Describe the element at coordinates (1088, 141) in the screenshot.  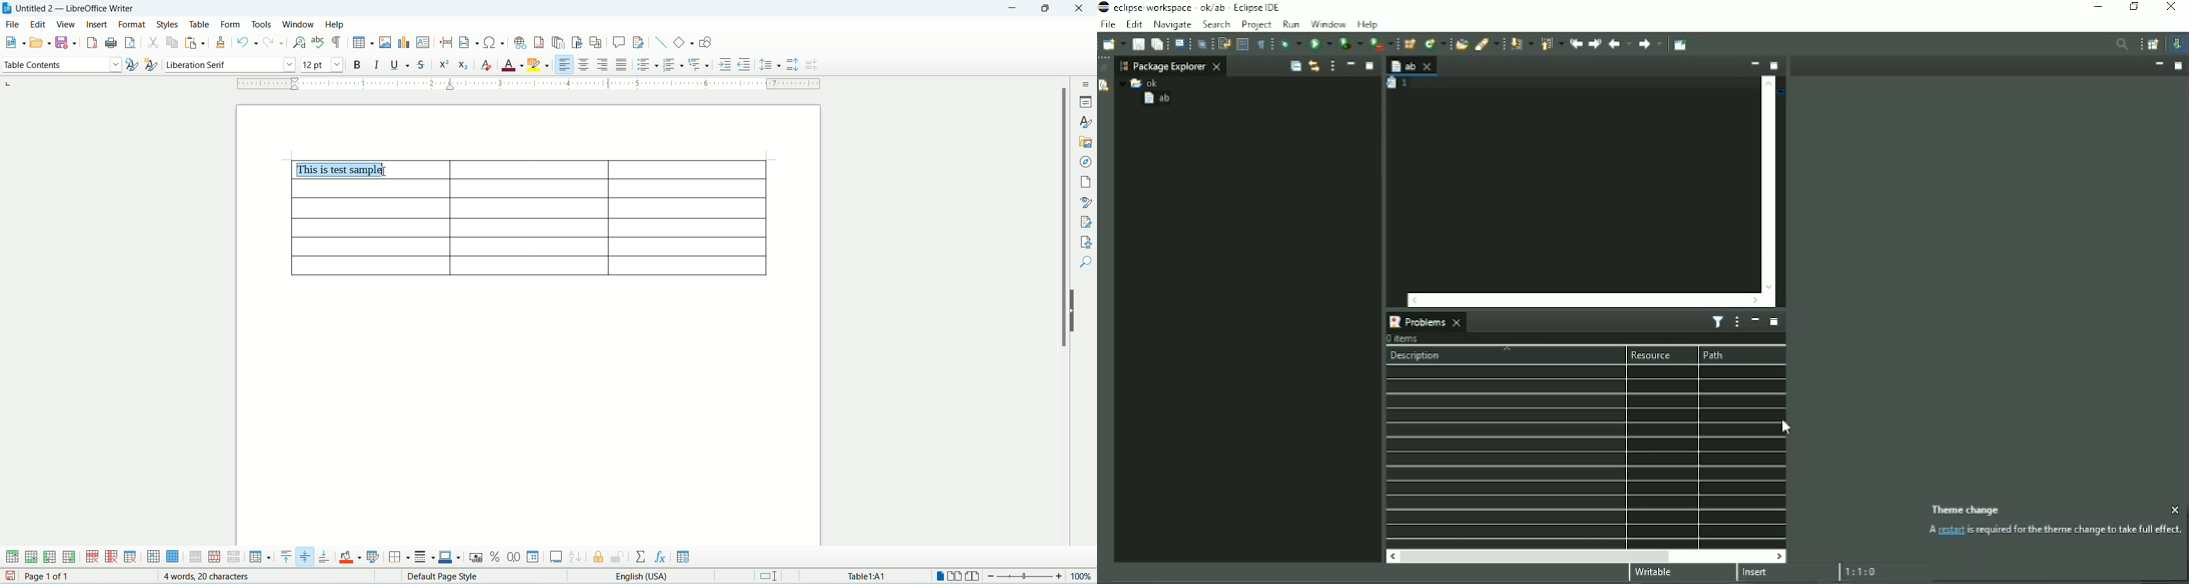
I see `gallery` at that location.